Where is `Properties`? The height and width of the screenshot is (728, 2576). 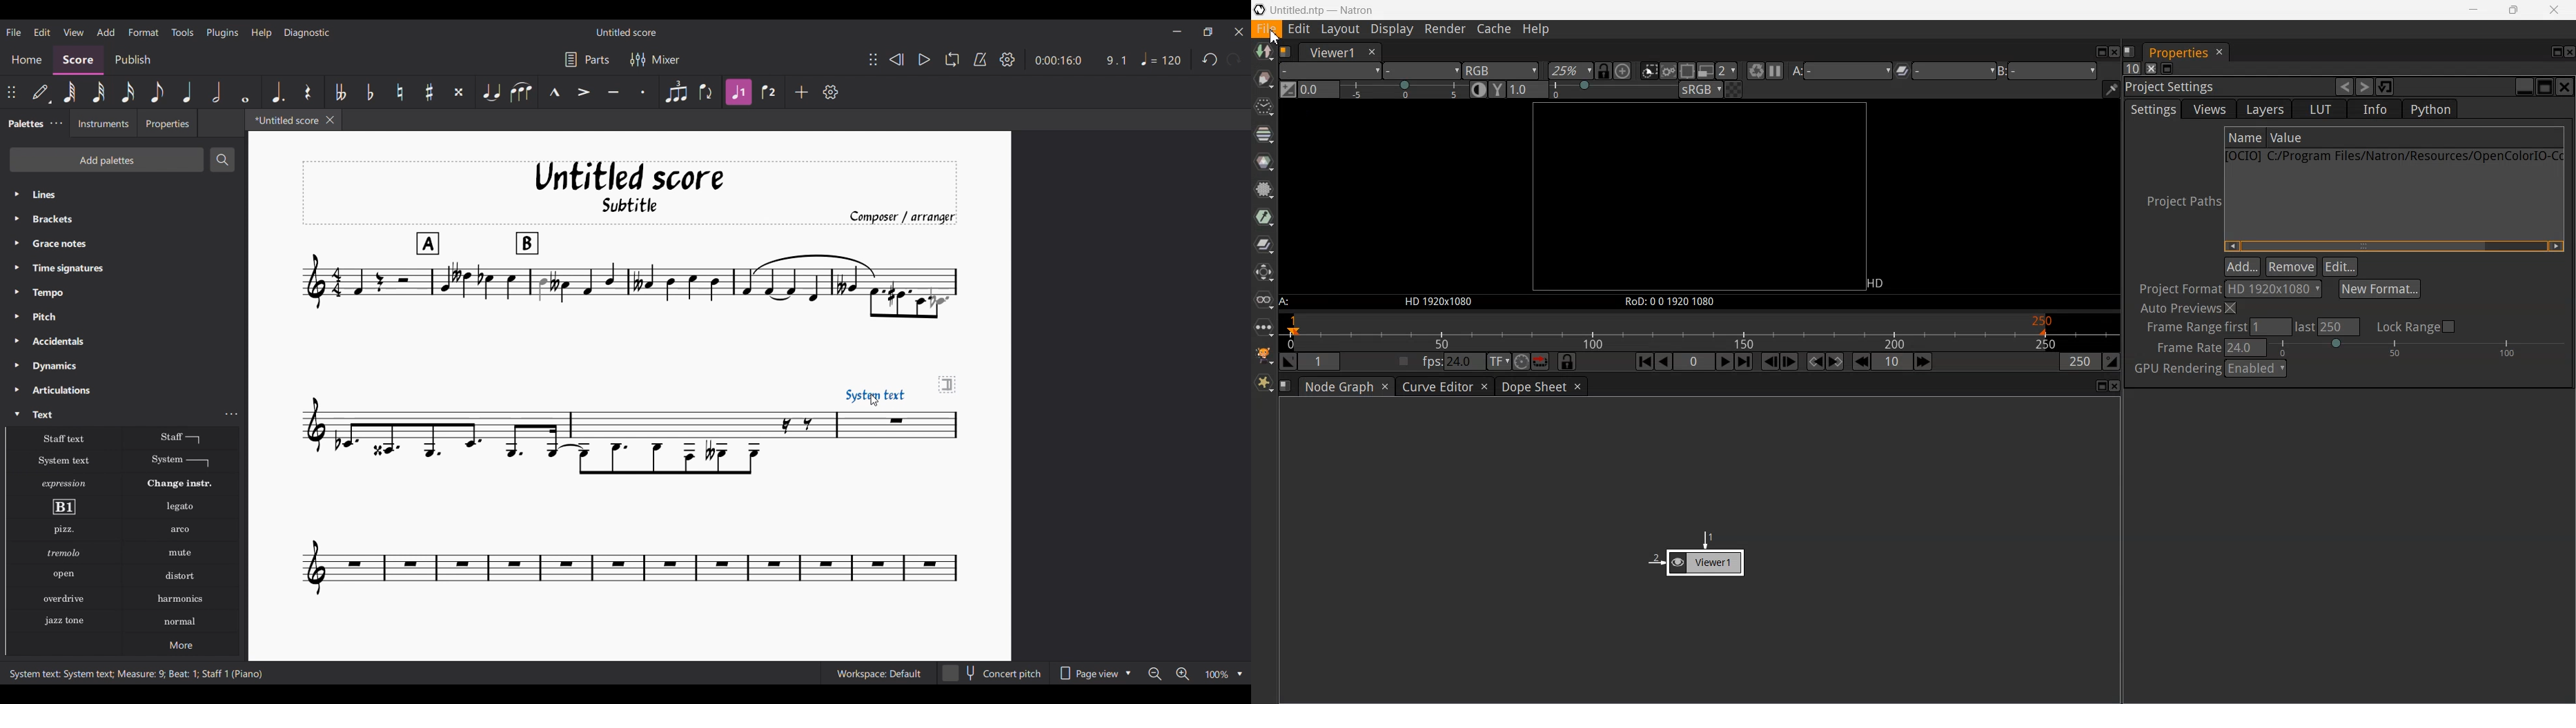
Properties is located at coordinates (167, 123).